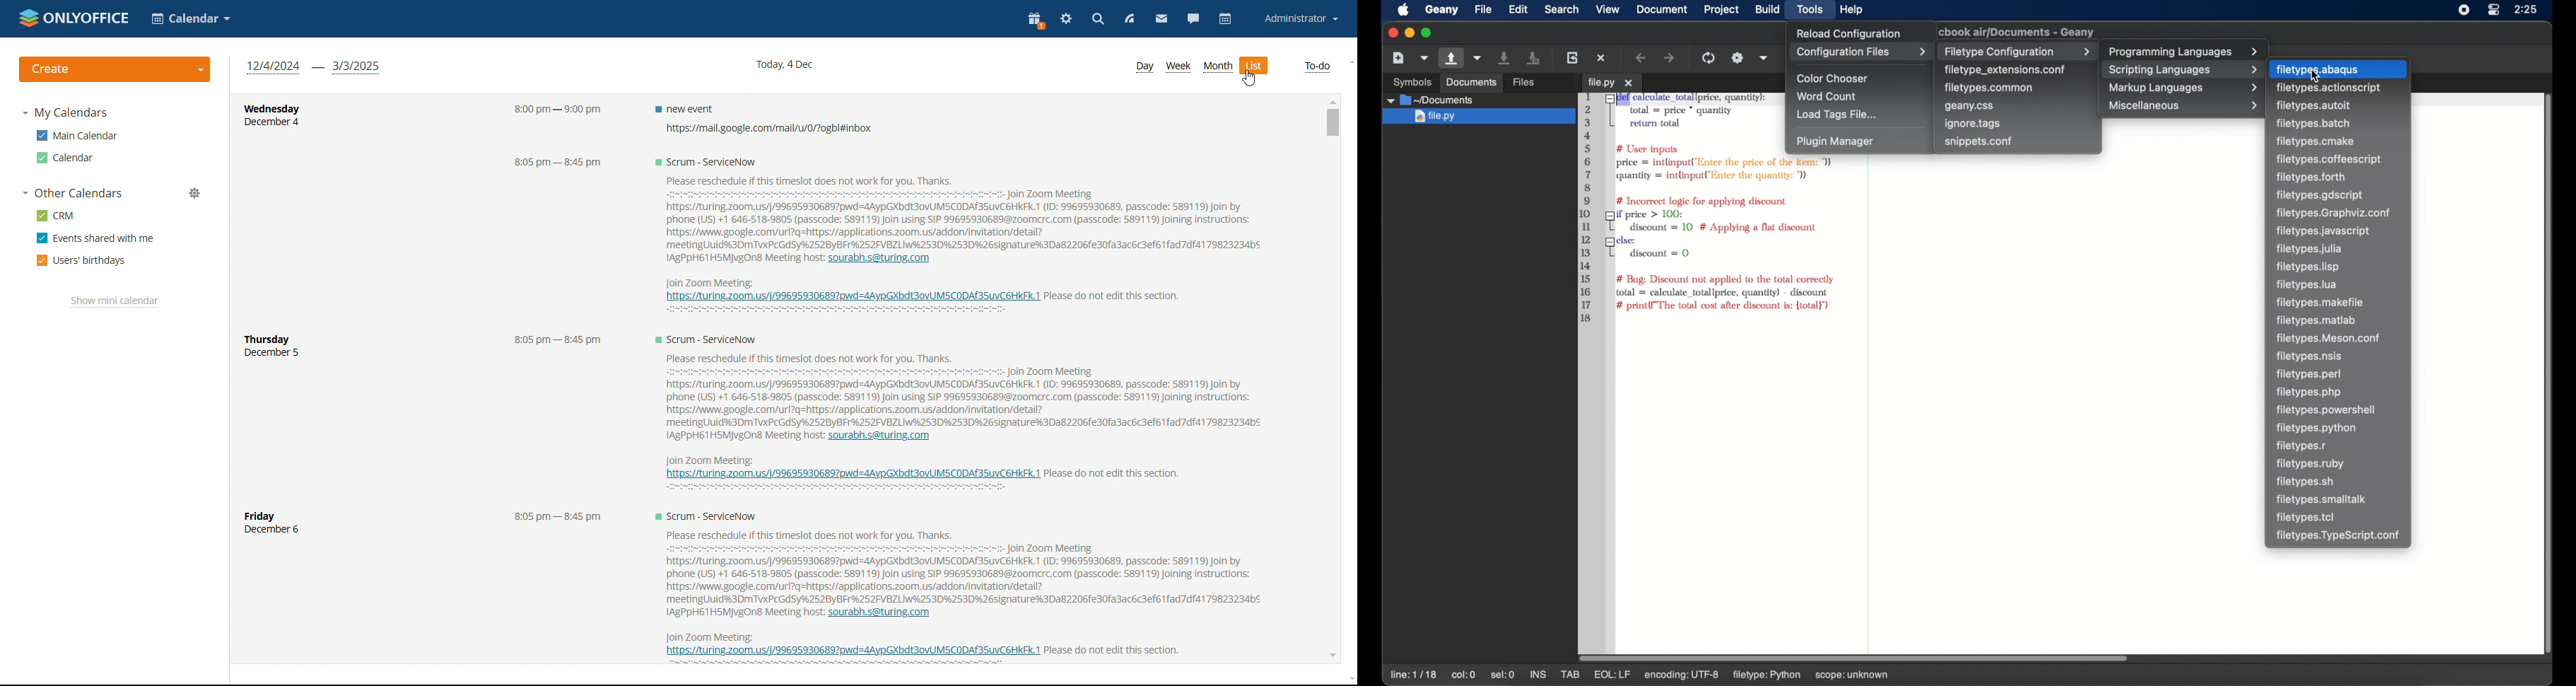 This screenshot has width=2576, height=700. What do you see at coordinates (2324, 499) in the screenshot?
I see `filetypes` at bounding box center [2324, 499].